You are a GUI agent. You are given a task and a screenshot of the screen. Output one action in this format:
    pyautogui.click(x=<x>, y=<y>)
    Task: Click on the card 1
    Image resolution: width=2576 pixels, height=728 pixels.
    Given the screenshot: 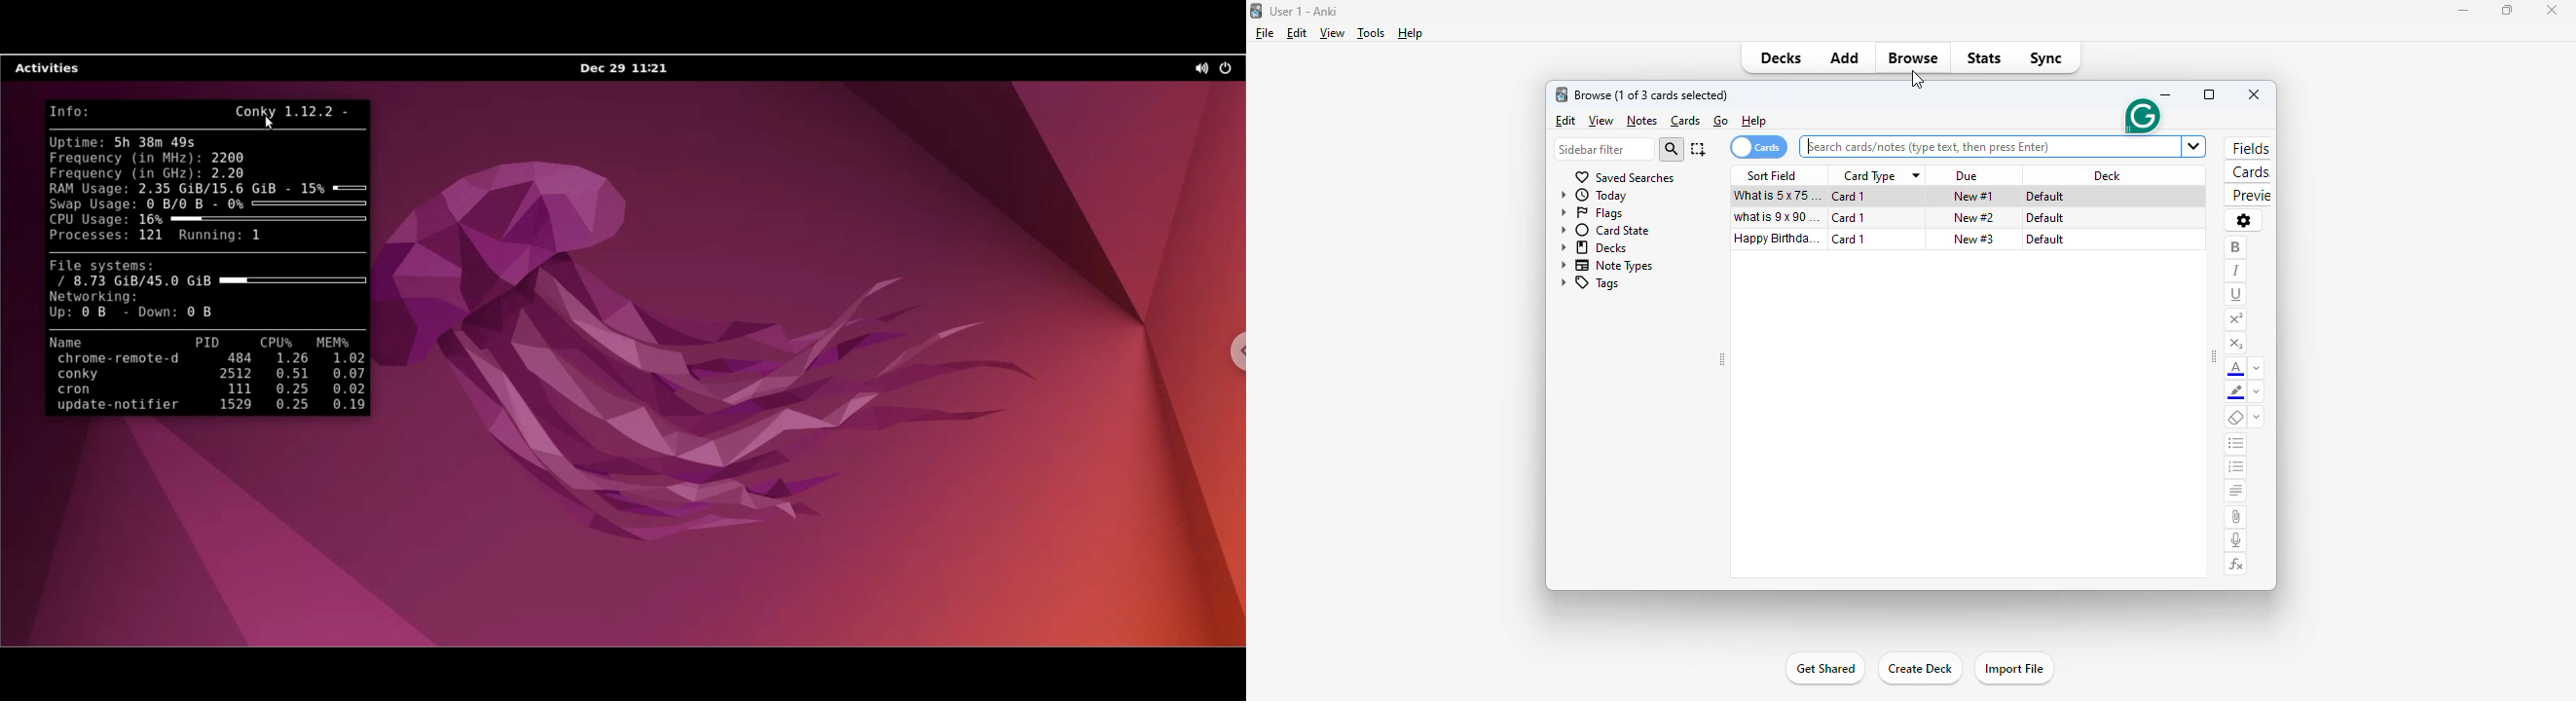 What is the action you would take?
    pyautogui.click(x=1848, y=217)
    